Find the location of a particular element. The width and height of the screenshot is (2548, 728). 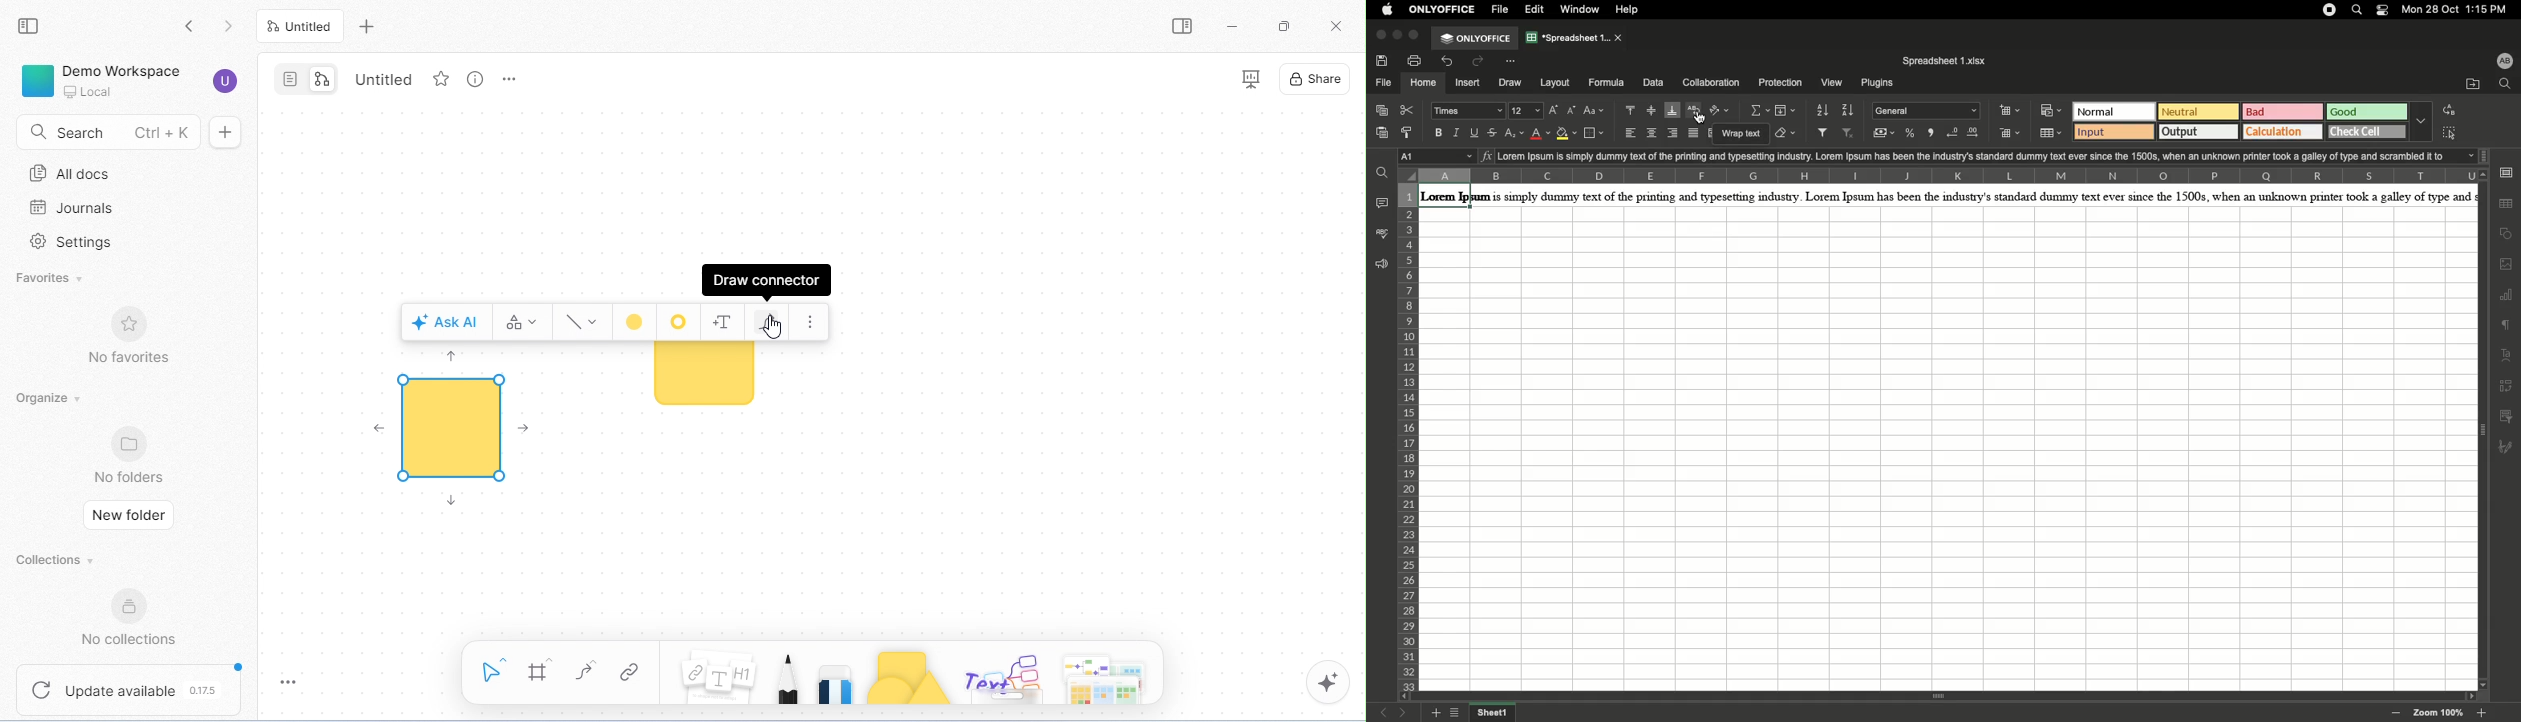

go back is located at coordinates (196, 28).